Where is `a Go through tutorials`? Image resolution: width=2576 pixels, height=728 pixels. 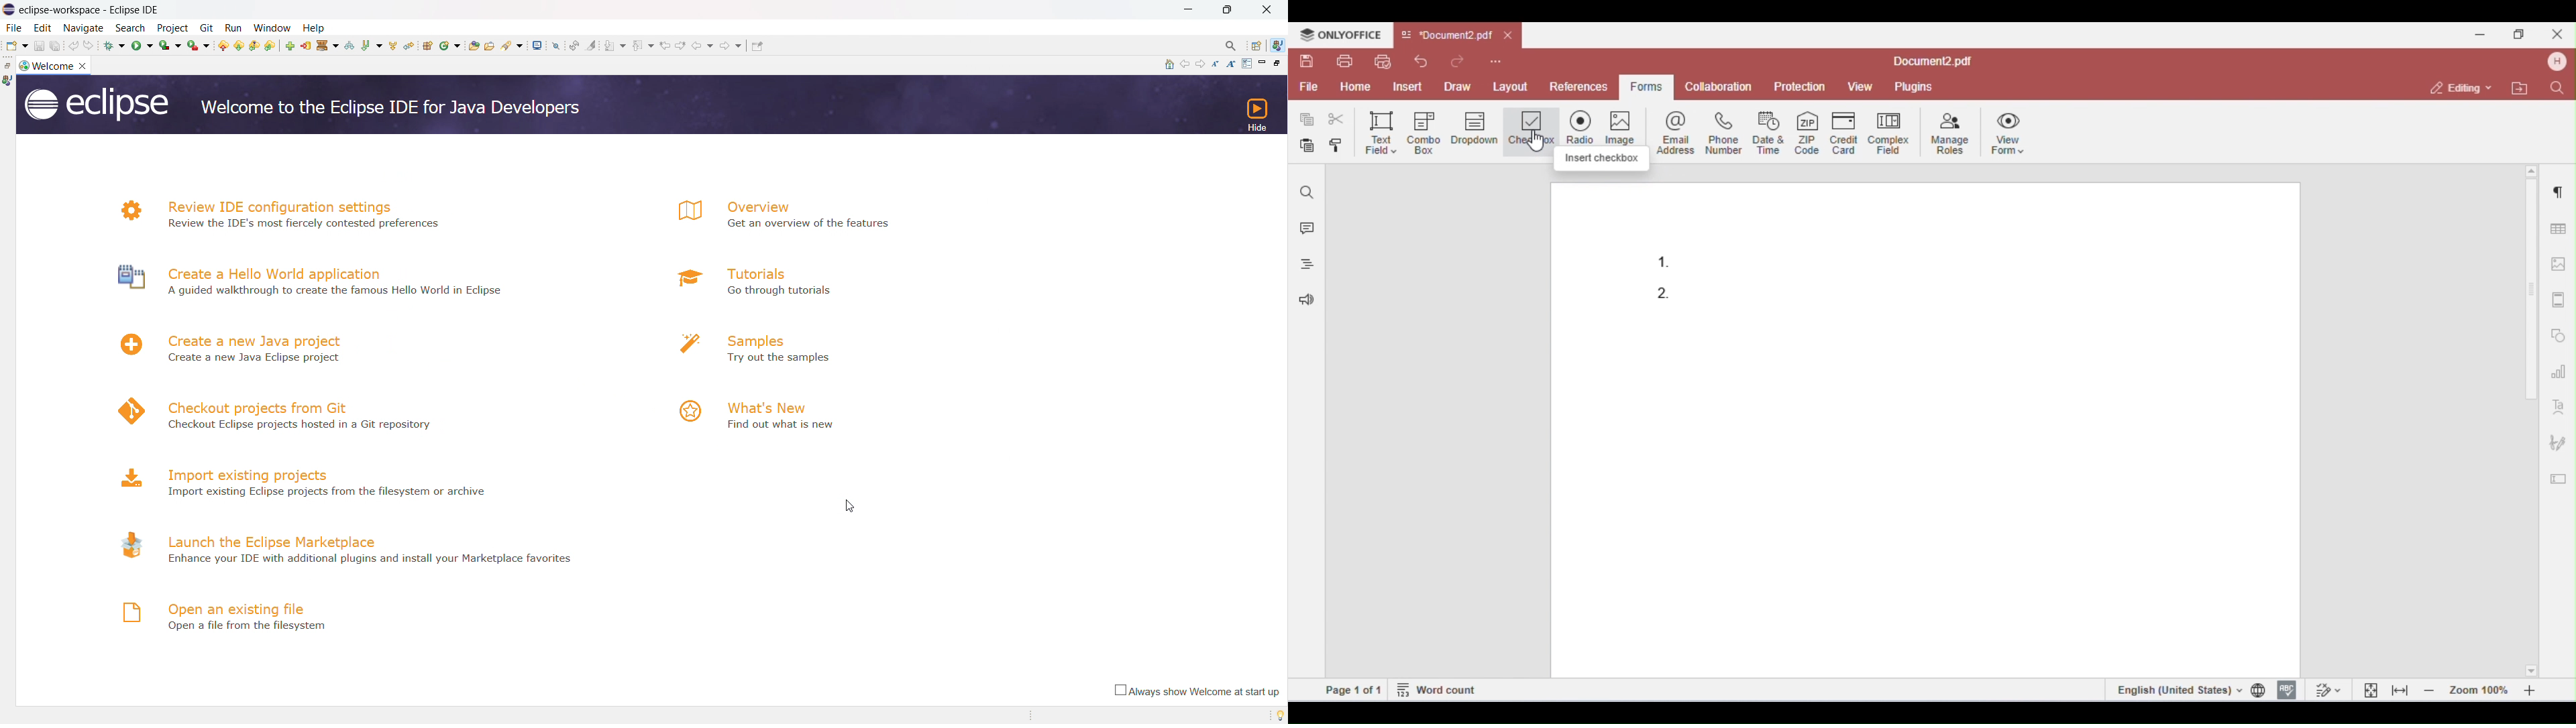
a Go through tutorials is located at coordinates (793, 290).